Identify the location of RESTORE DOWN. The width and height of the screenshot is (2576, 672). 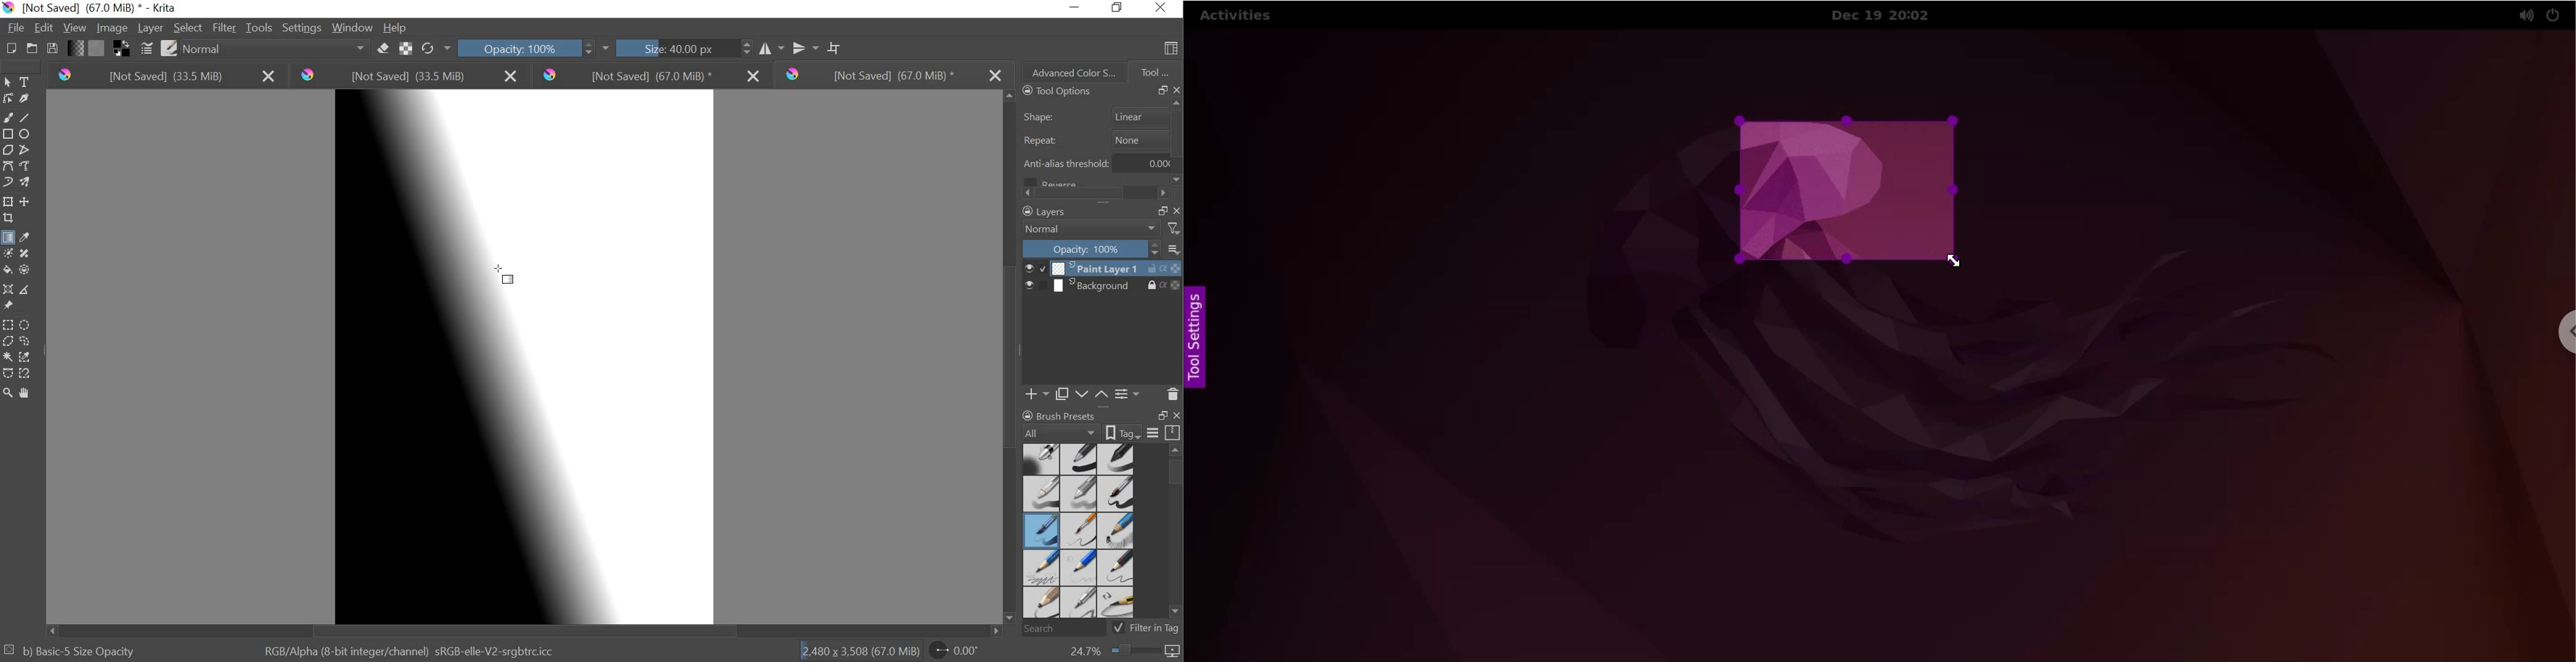
(1162, 210).